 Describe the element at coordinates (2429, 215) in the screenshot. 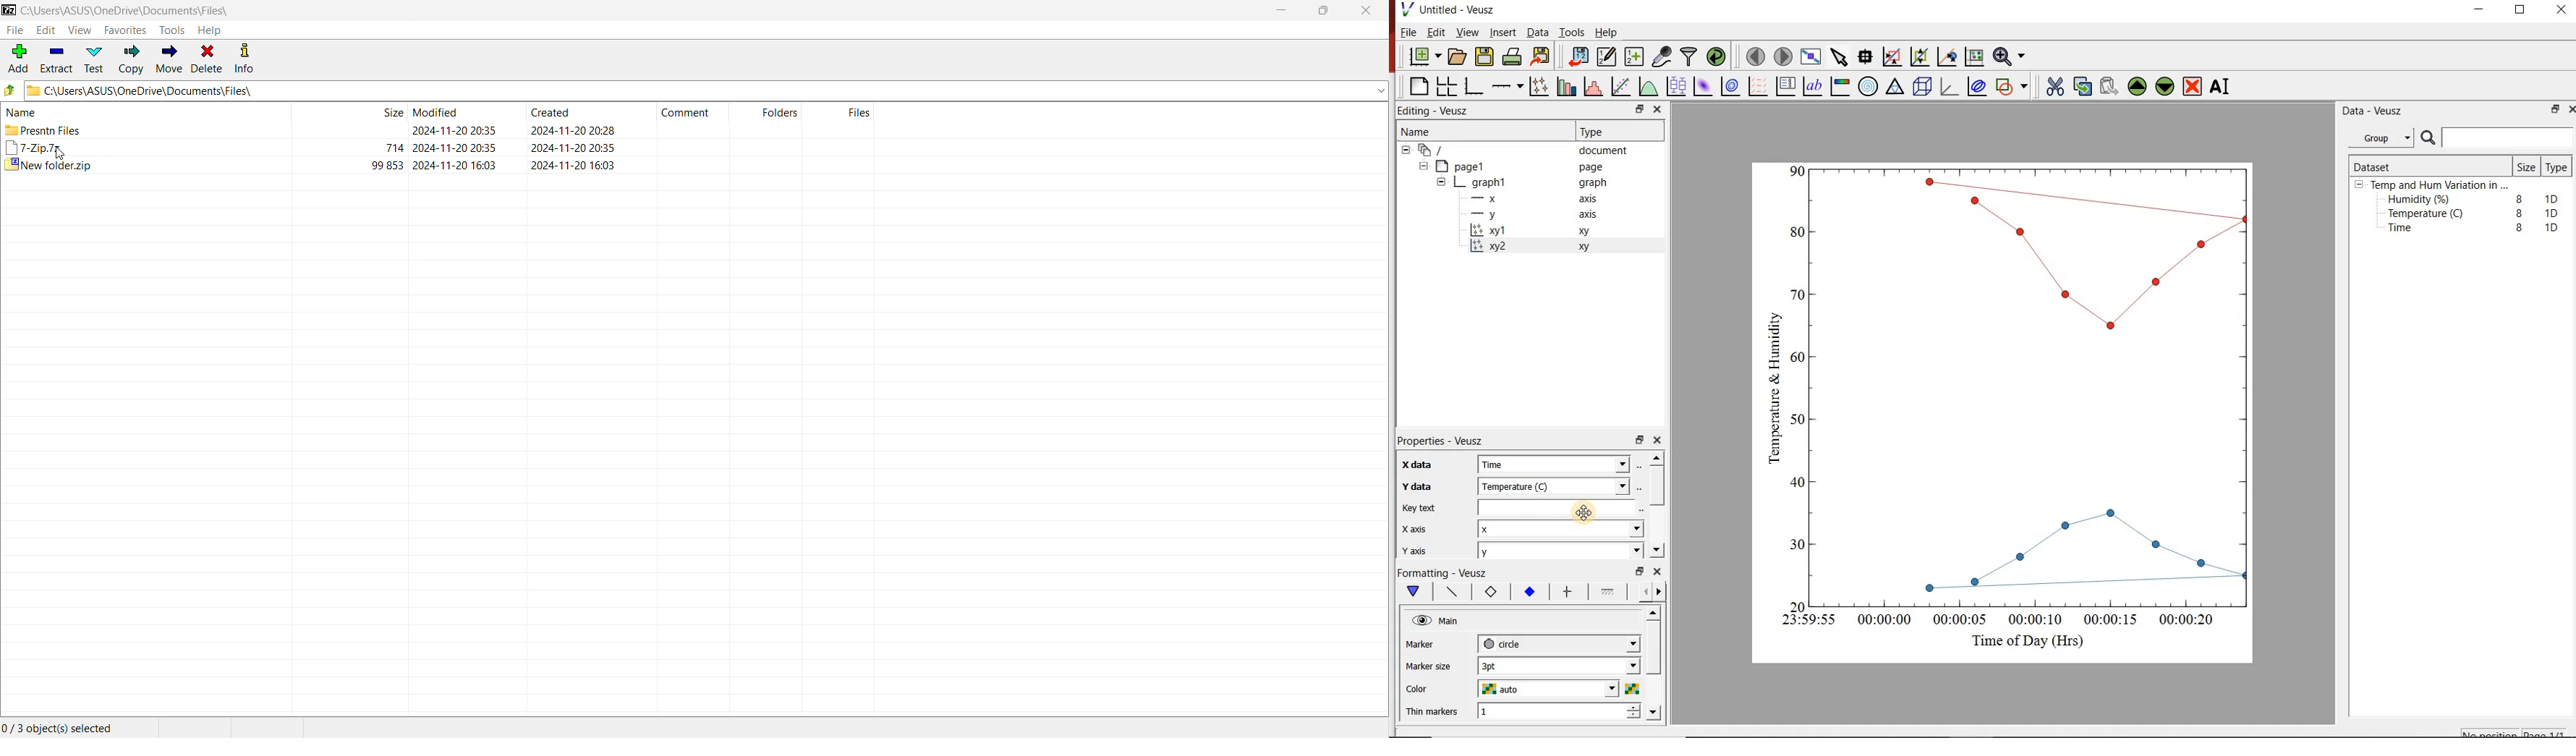

I see `Temperature (C)` at that location.